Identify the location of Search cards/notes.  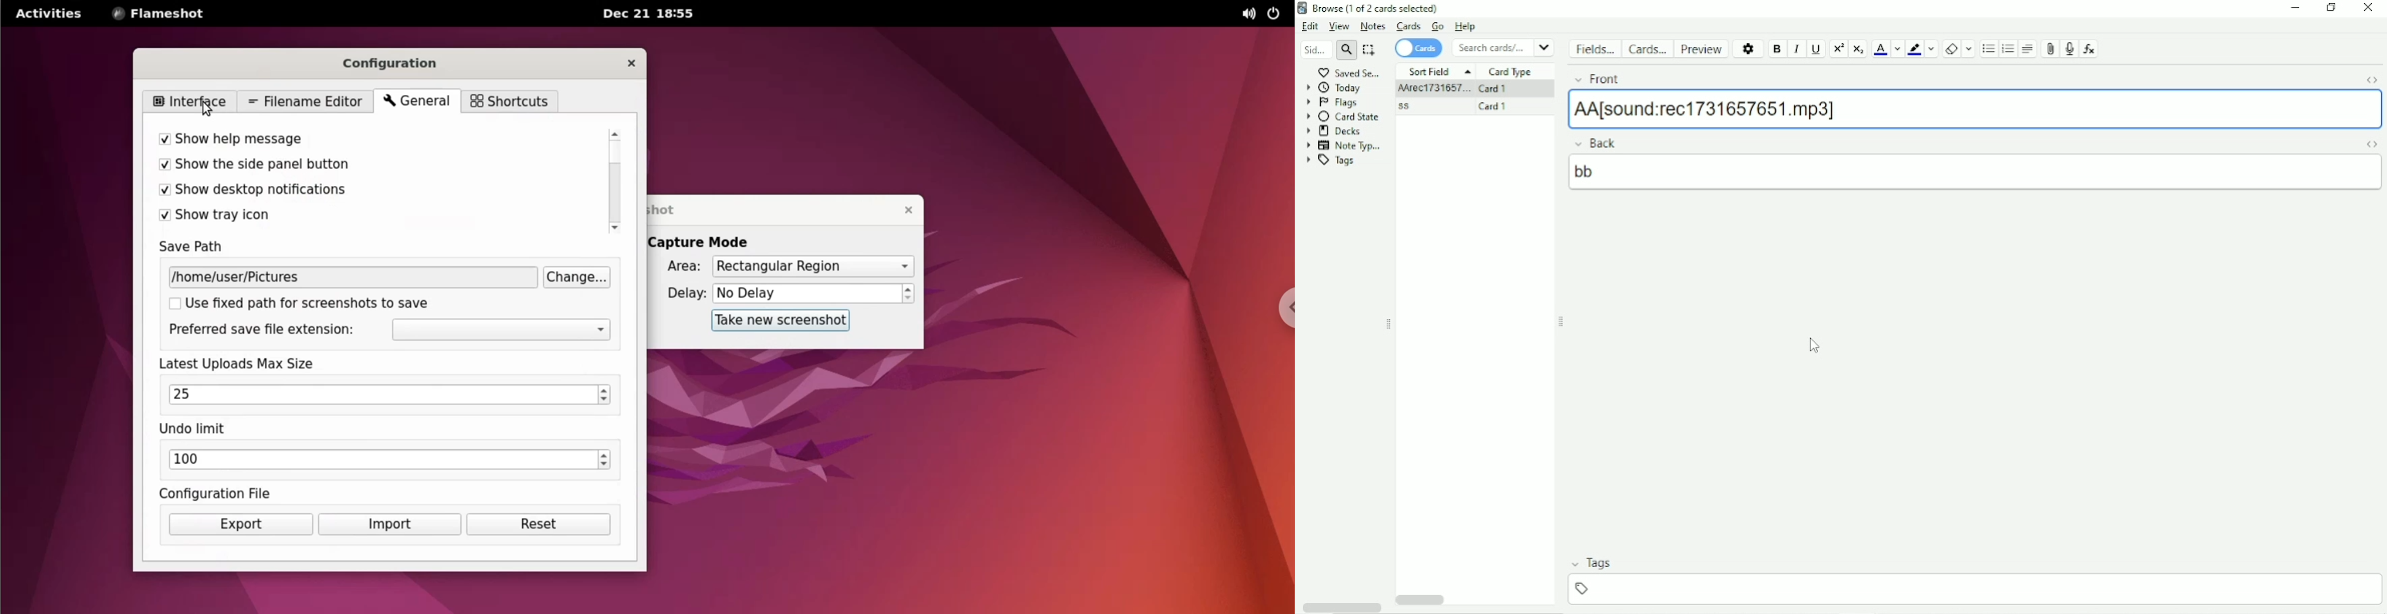
(1503, 47).